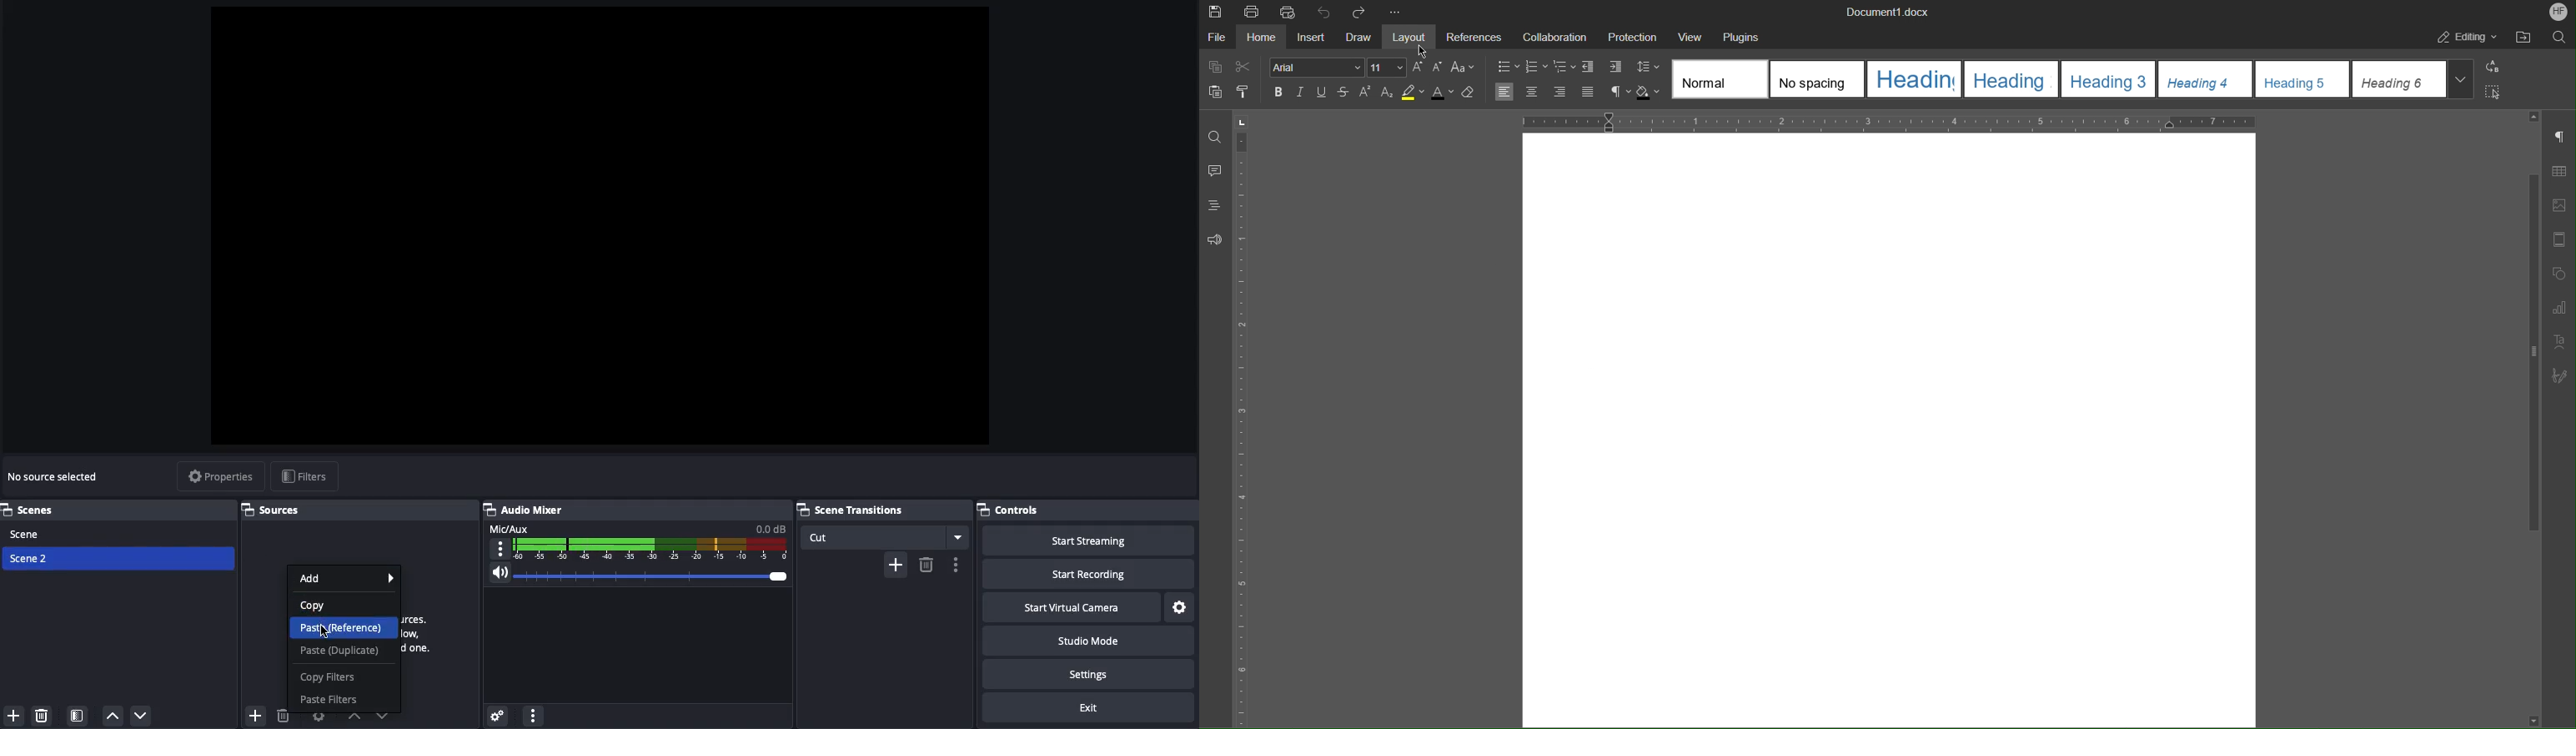  What do you see at coordinates (78, 715) in the screenshot?
I see `Scene filter` at bounding box center [78, 715].